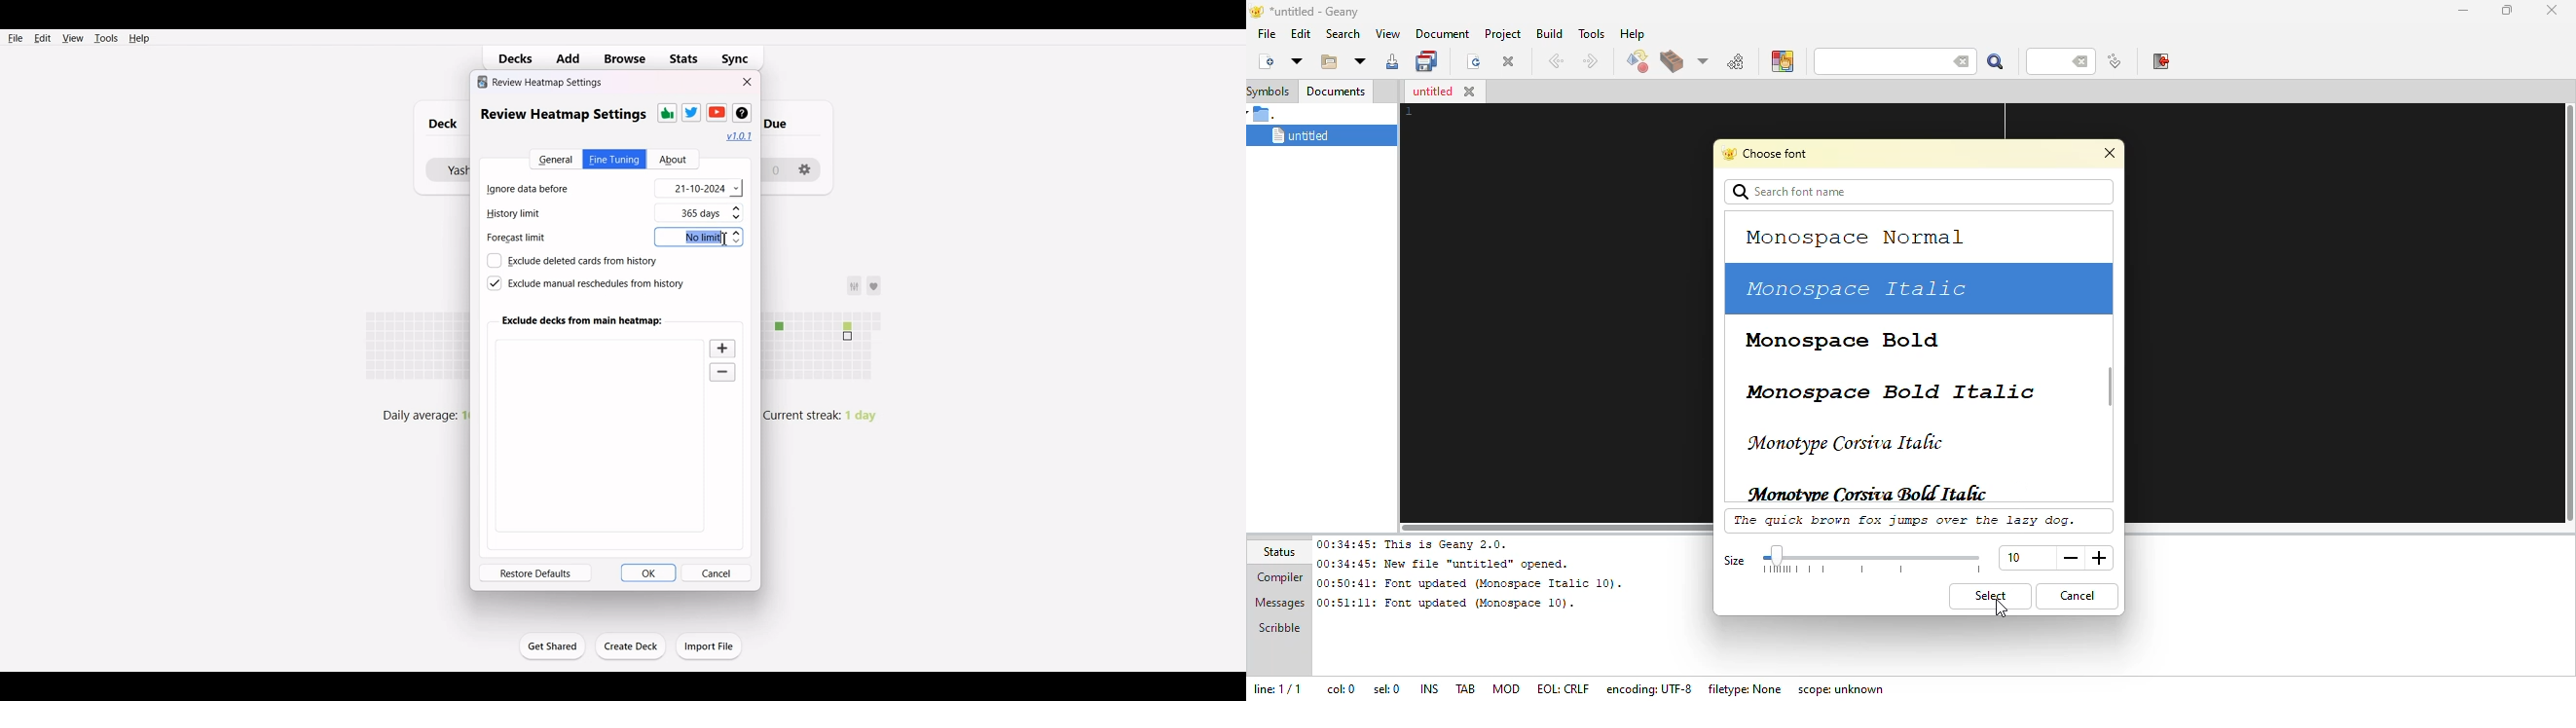 The height and width of the screenshot is (728, 2576). Describe the element at coordinates (417, 413) in the screenshot. I see `daily average` at that location.